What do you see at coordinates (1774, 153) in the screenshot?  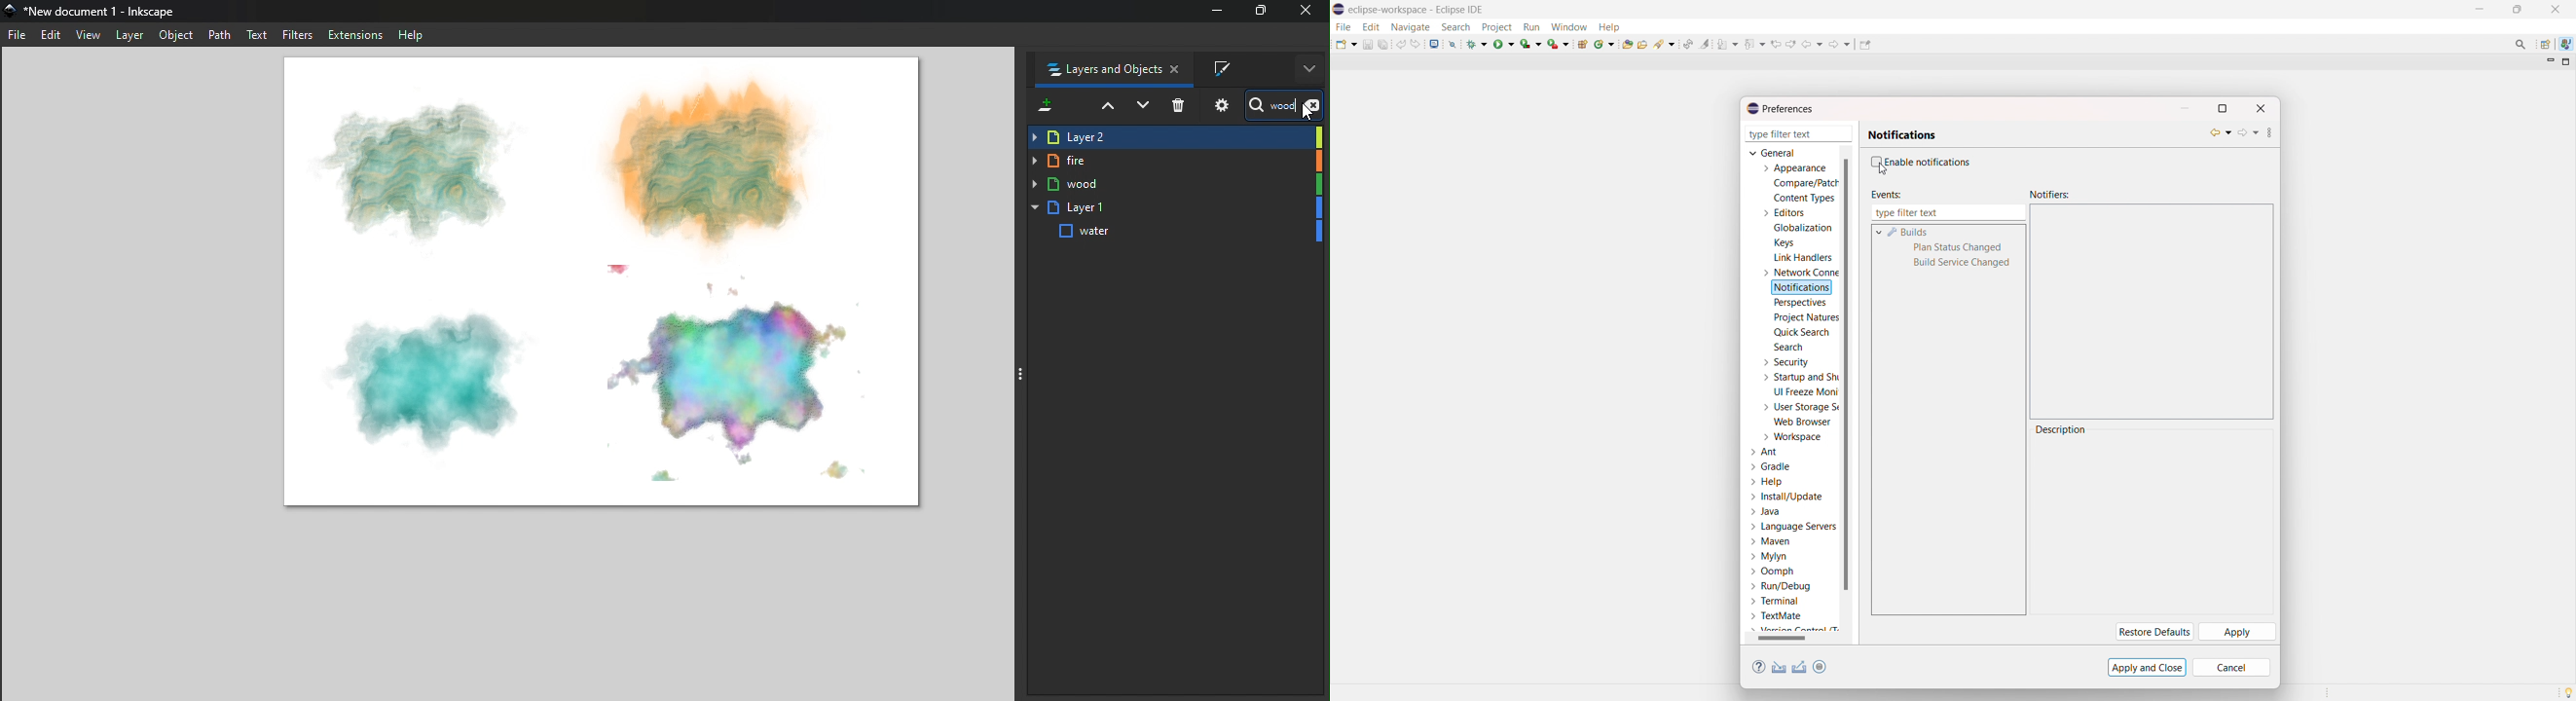 I see `general` at bounding box center [1774, 153].